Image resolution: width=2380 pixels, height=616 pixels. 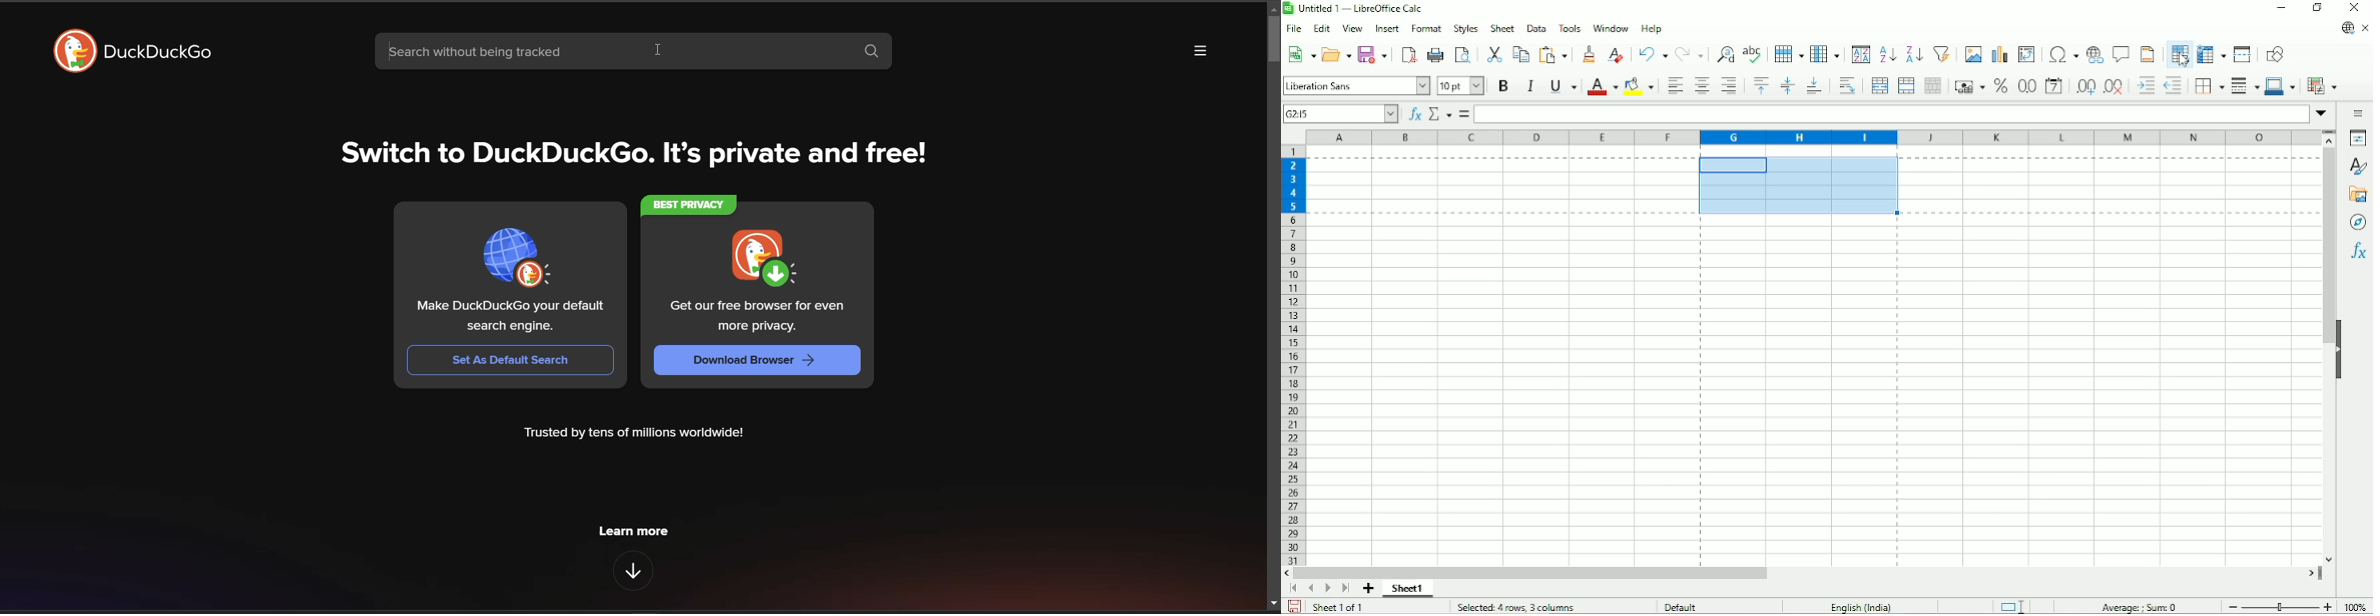 I want to click on Format, so click(x=1426, y=29).